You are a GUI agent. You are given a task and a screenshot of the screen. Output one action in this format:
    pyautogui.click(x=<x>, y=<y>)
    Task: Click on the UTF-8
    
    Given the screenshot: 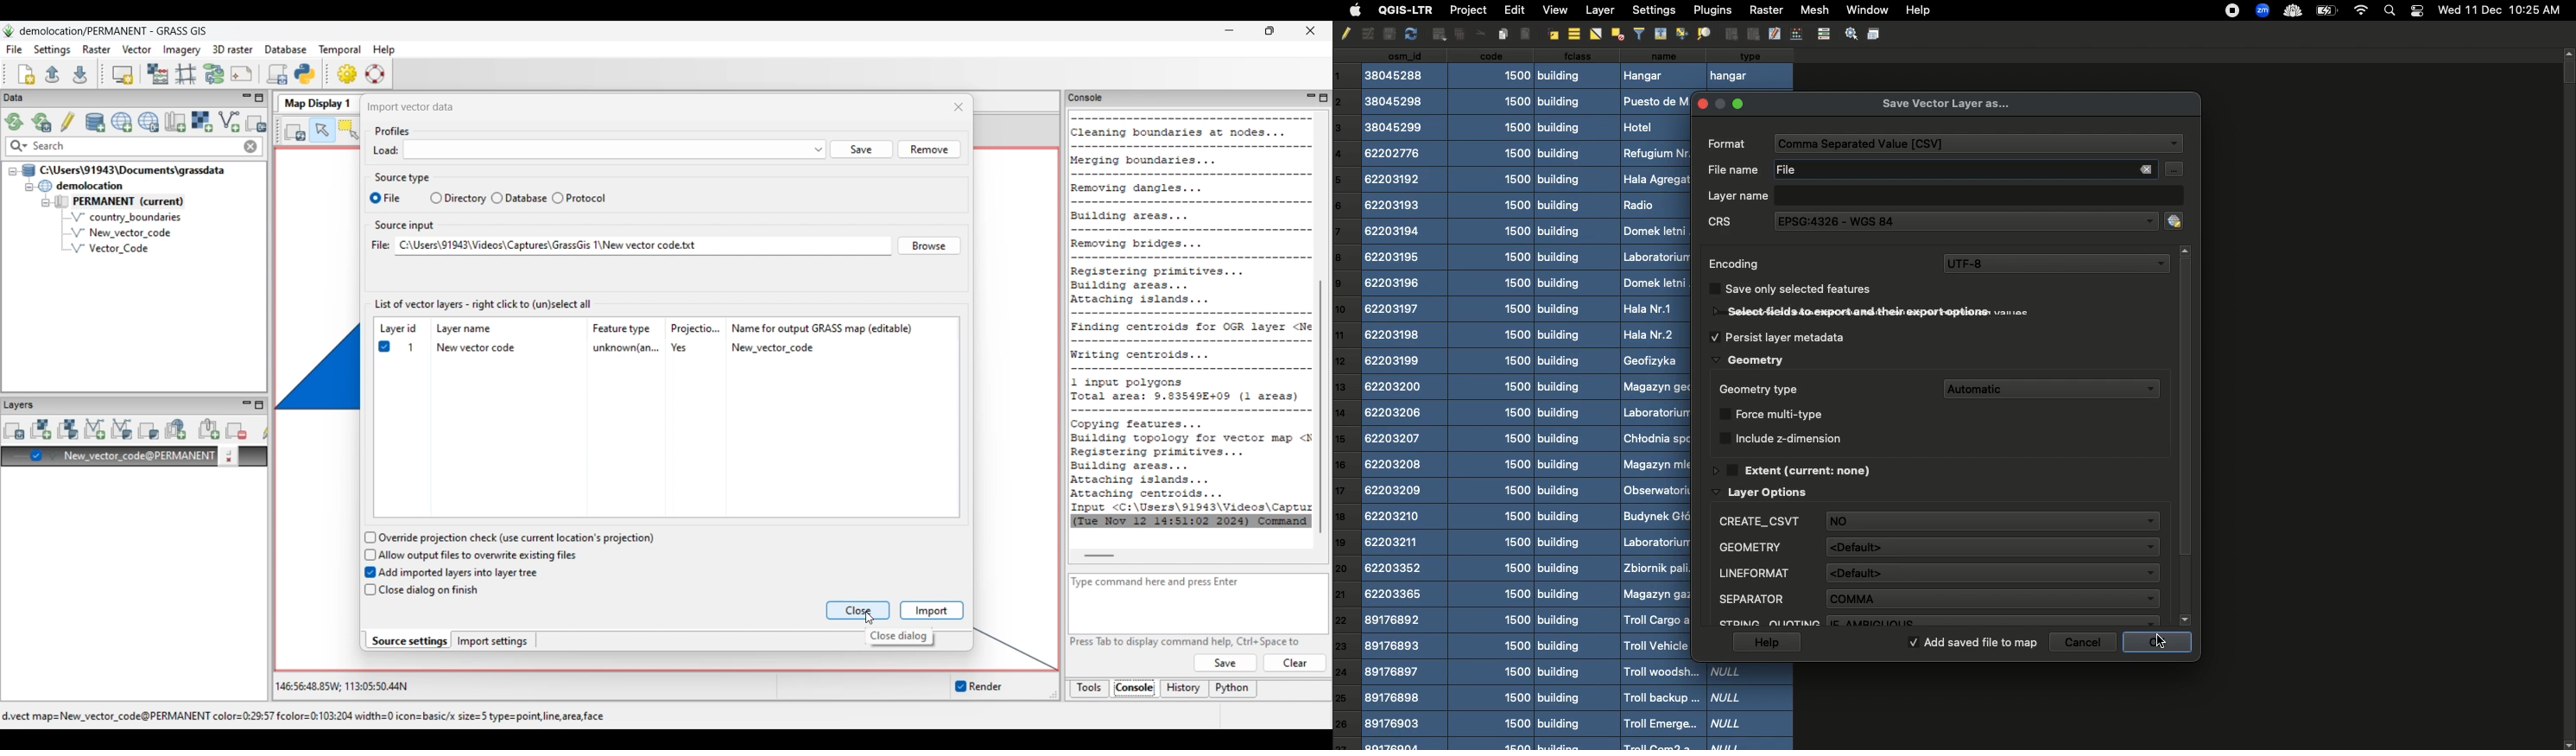 What is the action you would take?
    pyautogui.click(x=2056, y=264)
    